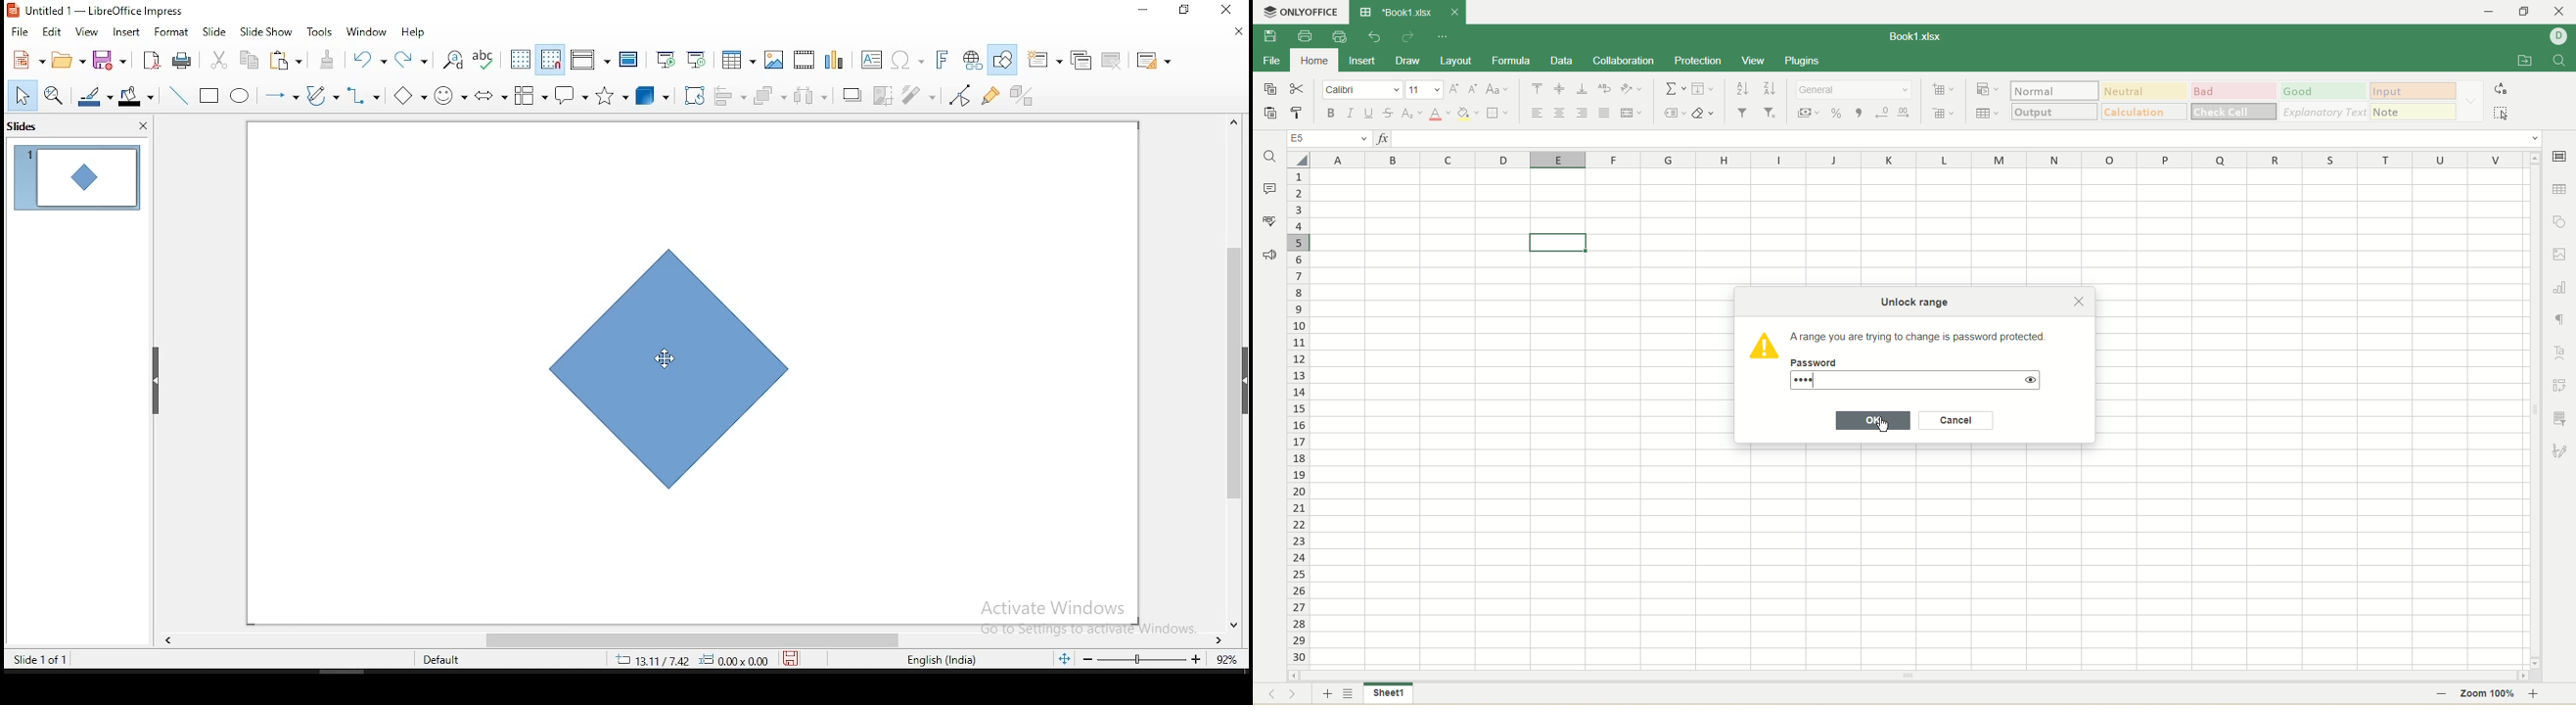 The width and height of the screenshot is (2576, 728). What do you see at coordinates (2234, 111) in the screenshot?
I see `check cell` at bounding box center [2234, 111].